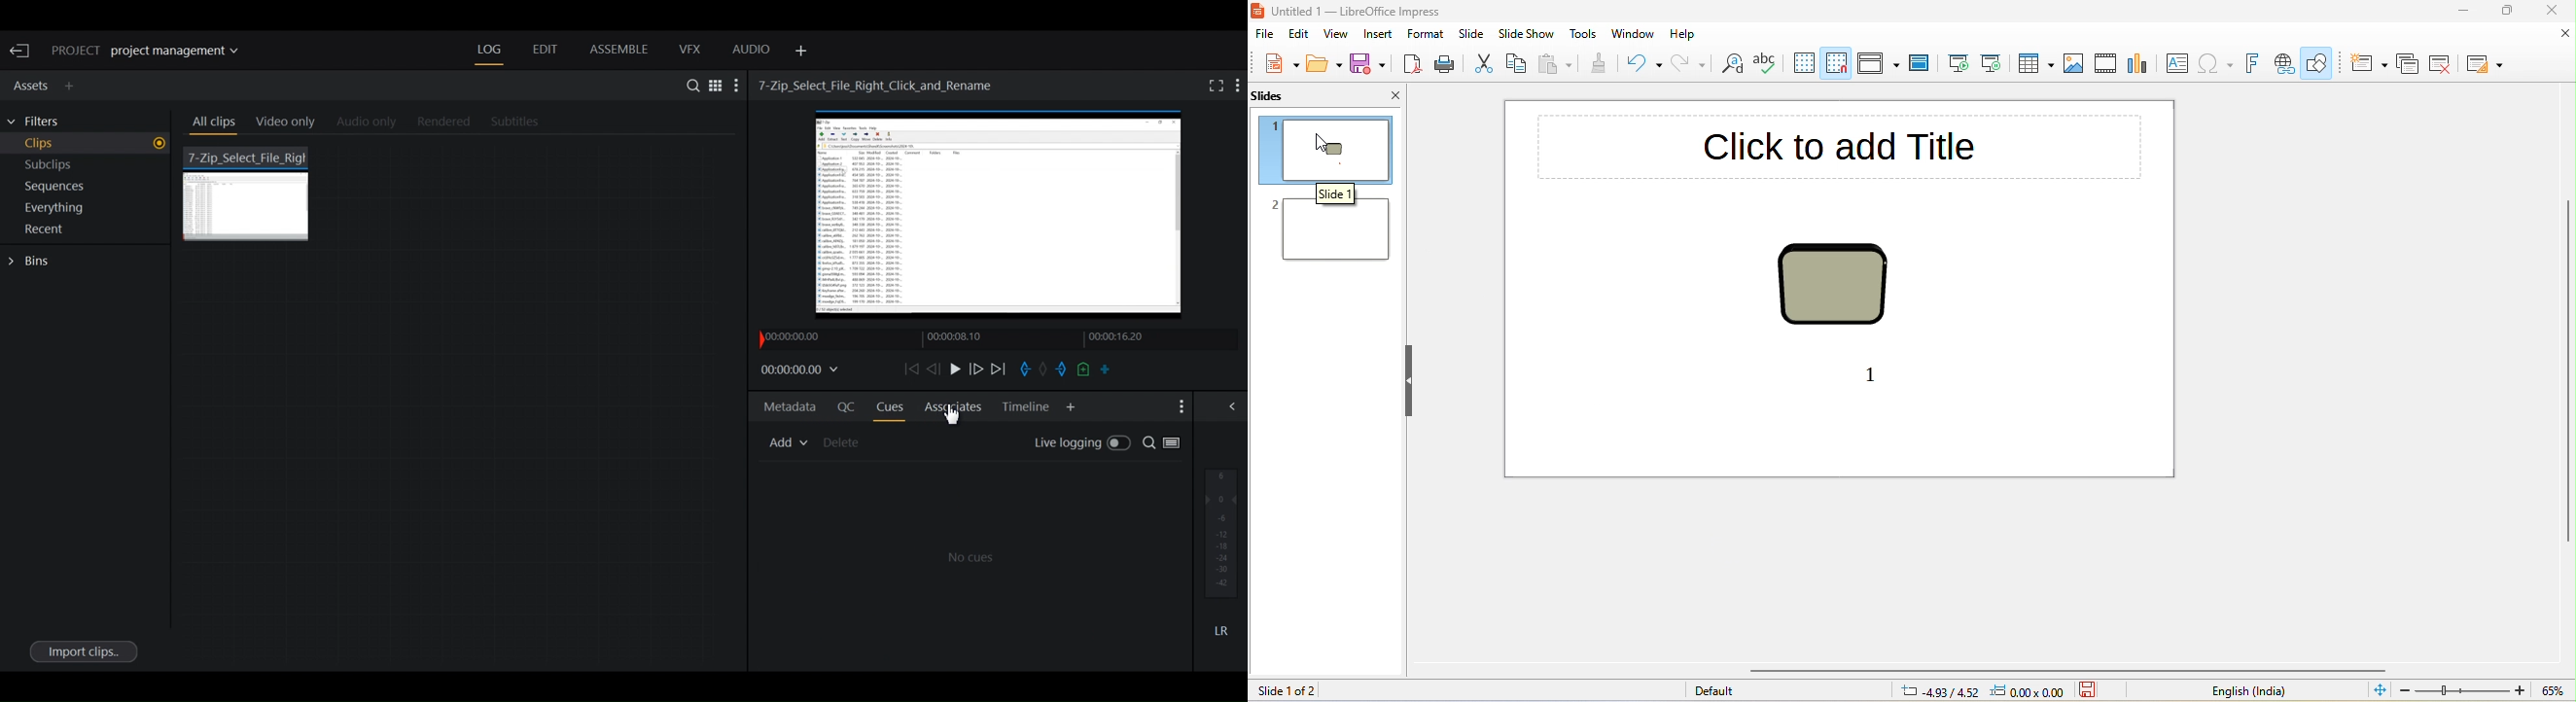 This screenshot has width=2576, height=728. I want to click on untitled 1- libre office impress, so click(1351, 13).